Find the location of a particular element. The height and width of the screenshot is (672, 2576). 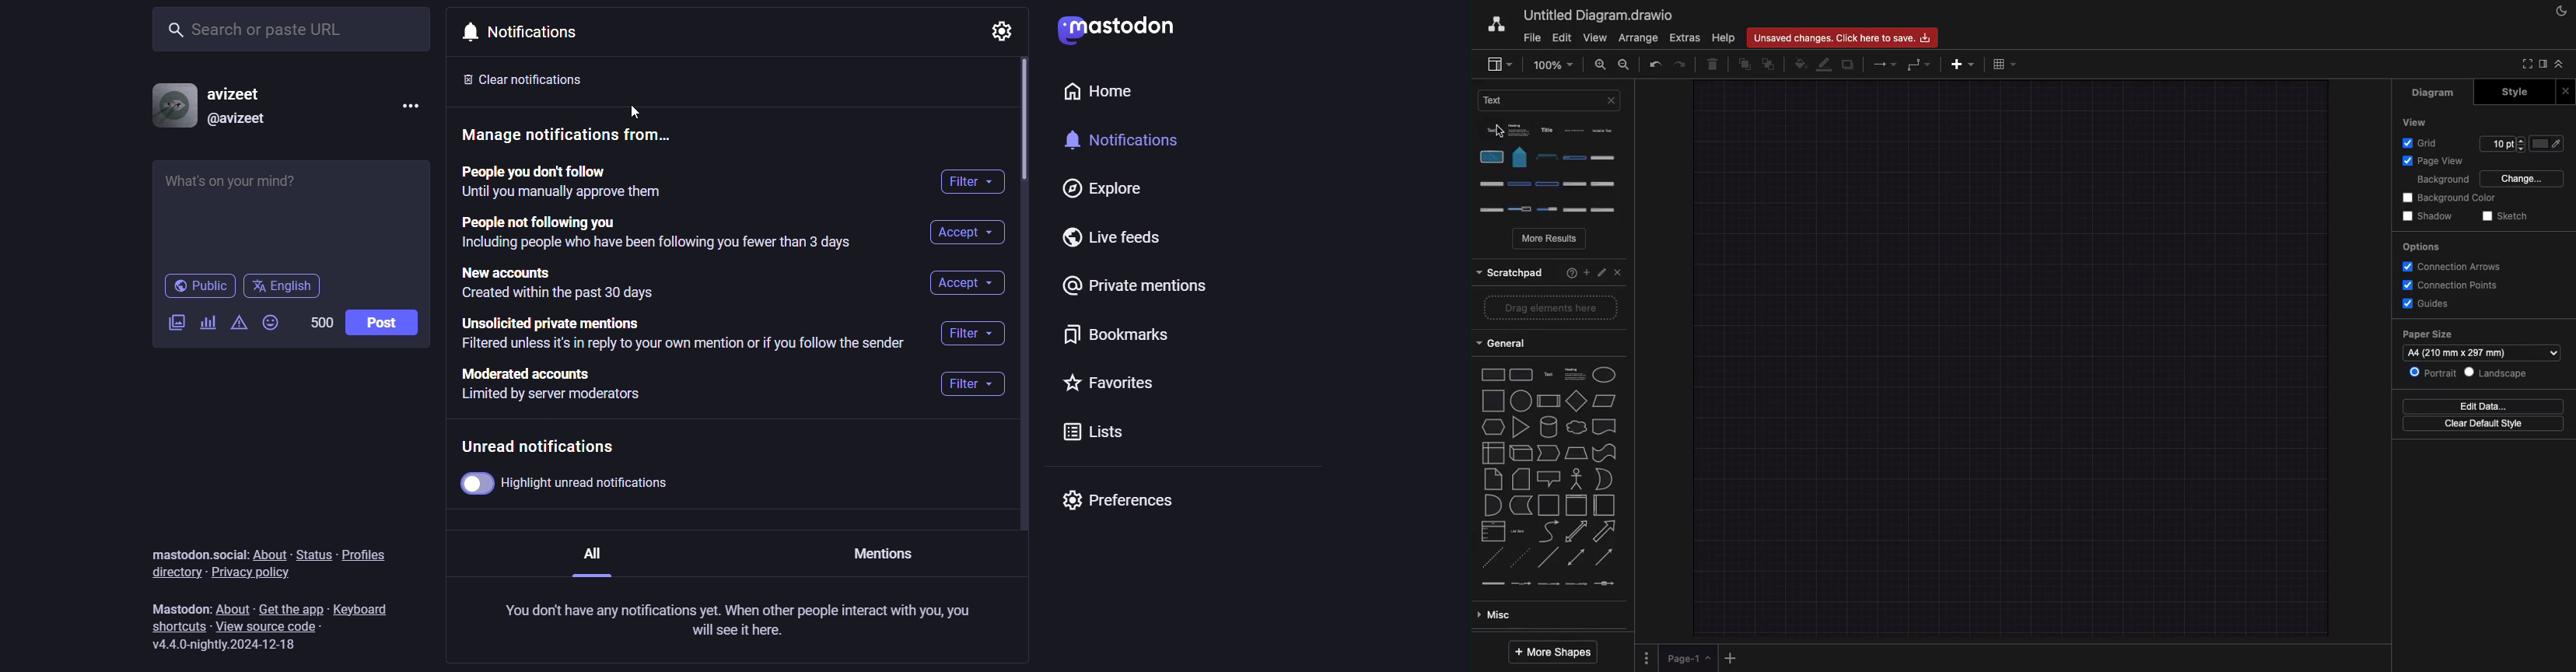

View is located at coordinates (2419, 121).